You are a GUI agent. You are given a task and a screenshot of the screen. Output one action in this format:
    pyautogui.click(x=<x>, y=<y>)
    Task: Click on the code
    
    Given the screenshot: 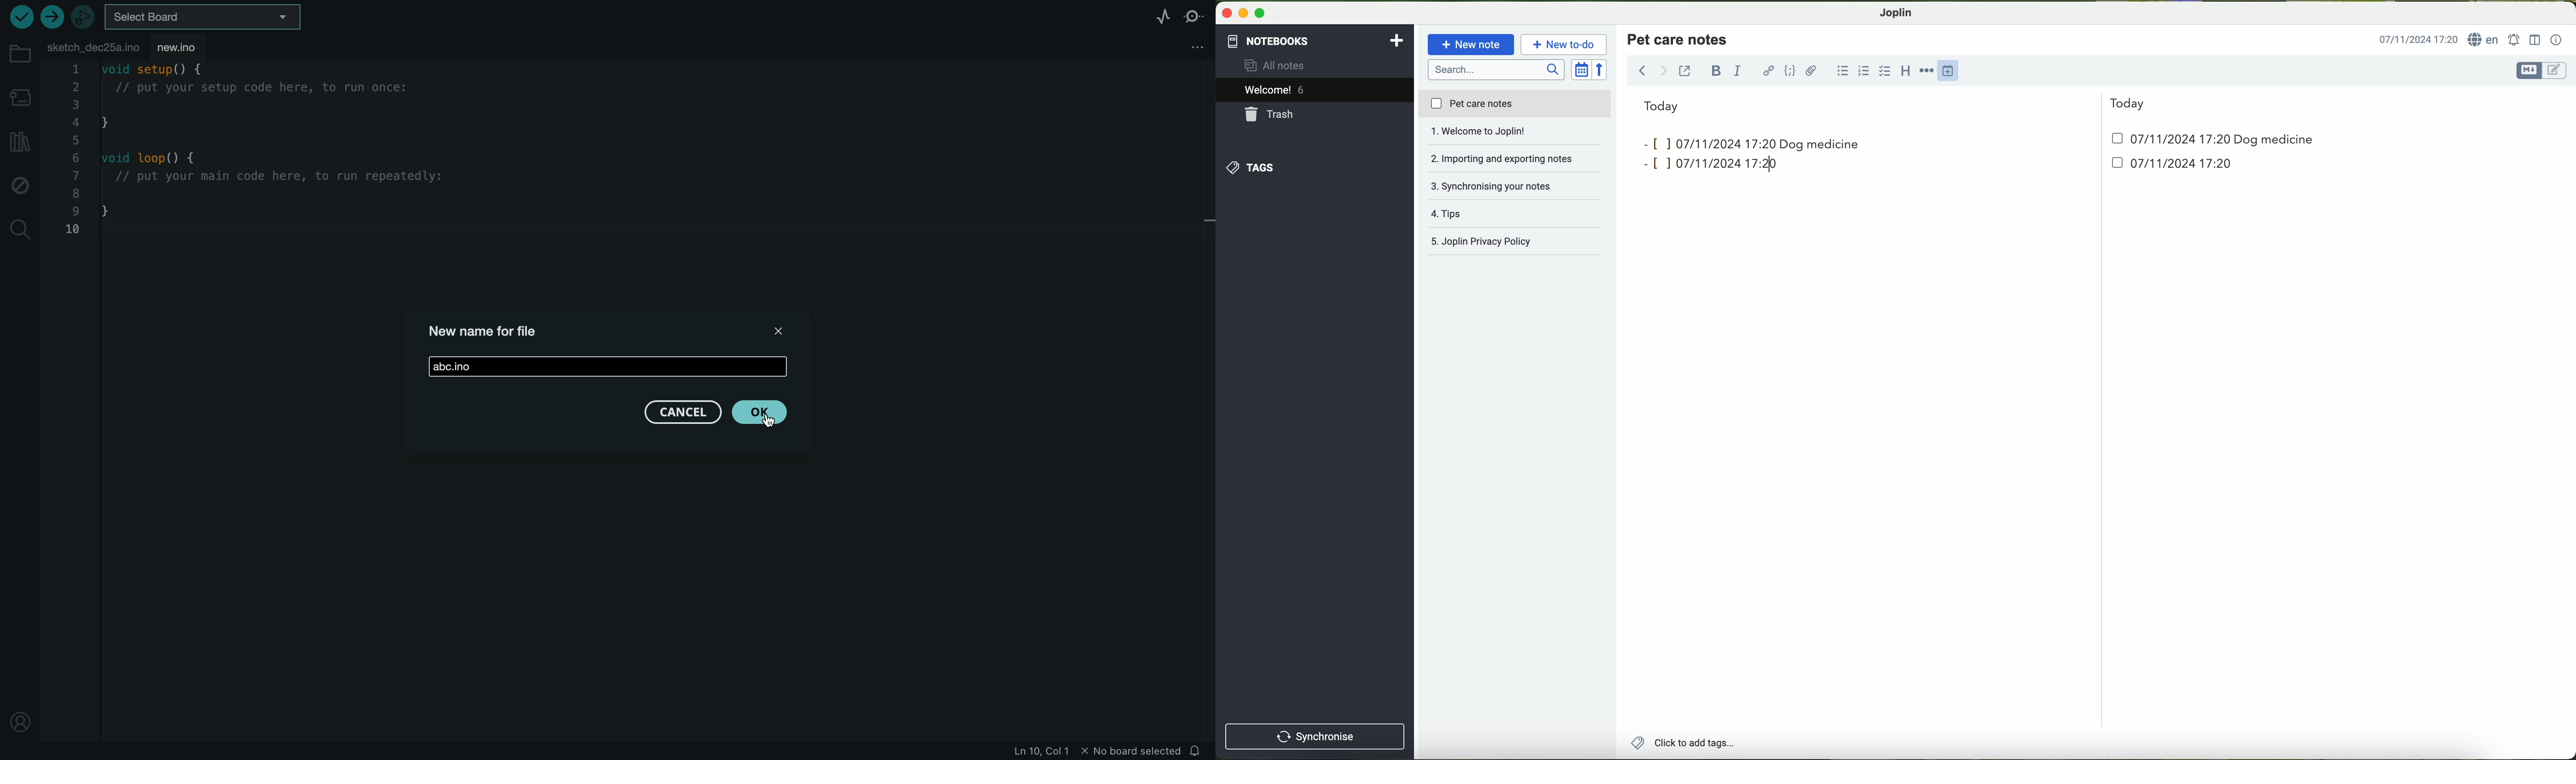 What is the action you would take?
    pyautogui.click(x=1790, y=70)
    